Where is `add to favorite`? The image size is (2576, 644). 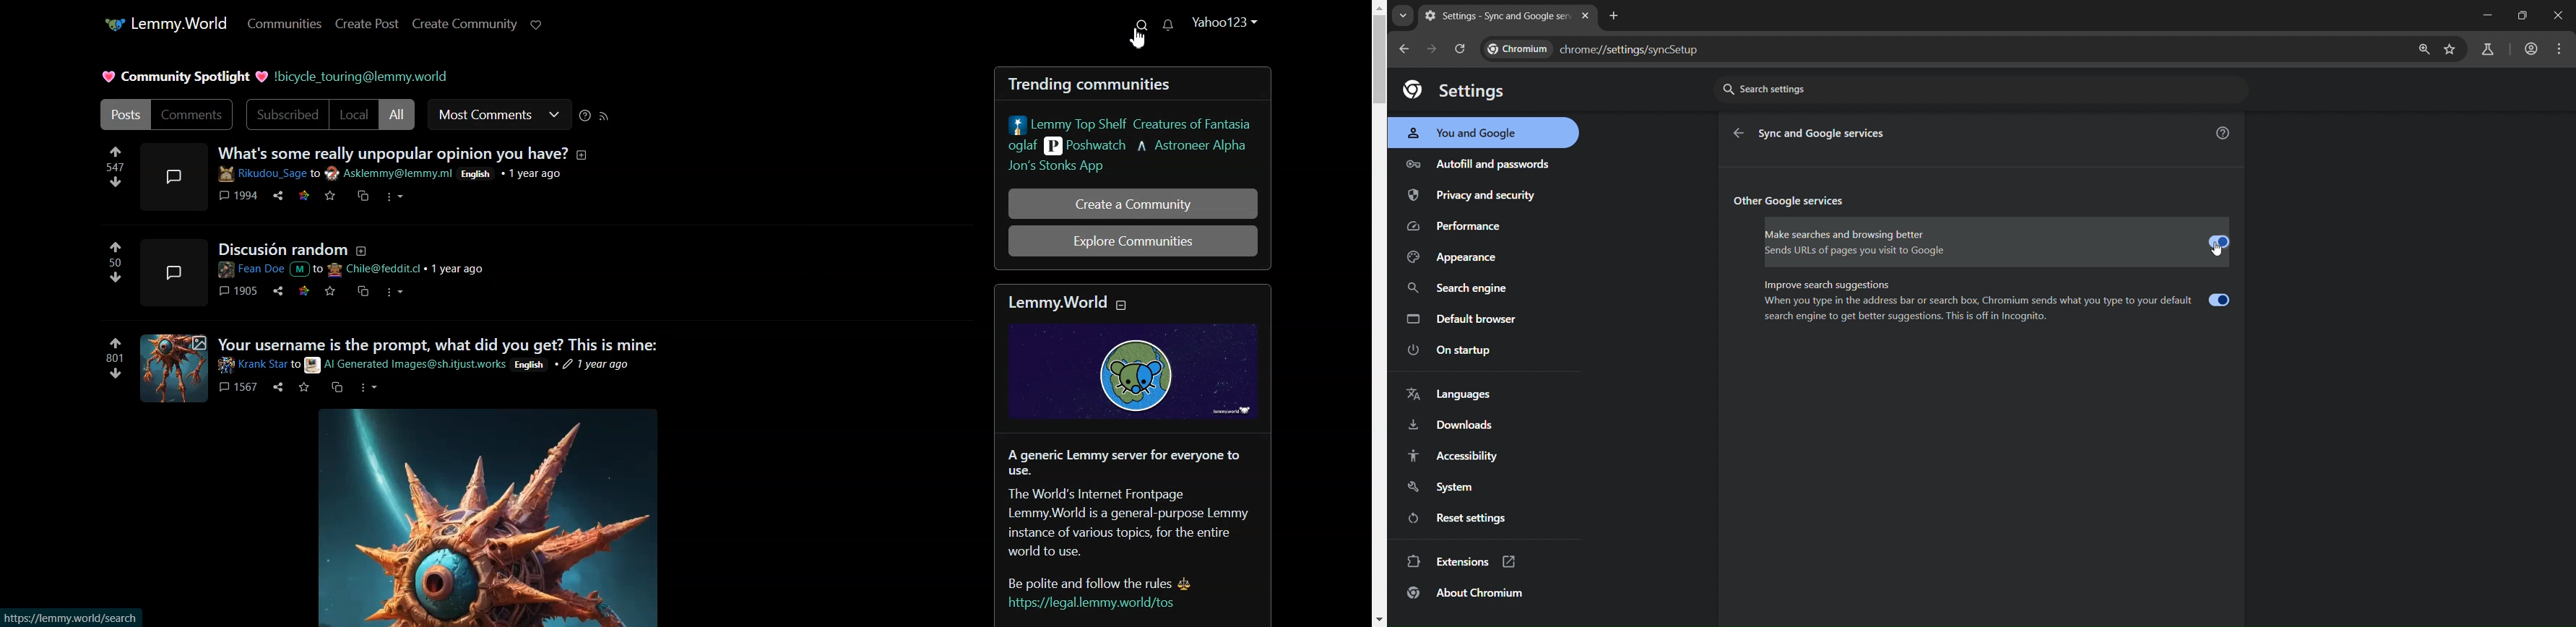 add to favorite is located at coordinates (304, 389).